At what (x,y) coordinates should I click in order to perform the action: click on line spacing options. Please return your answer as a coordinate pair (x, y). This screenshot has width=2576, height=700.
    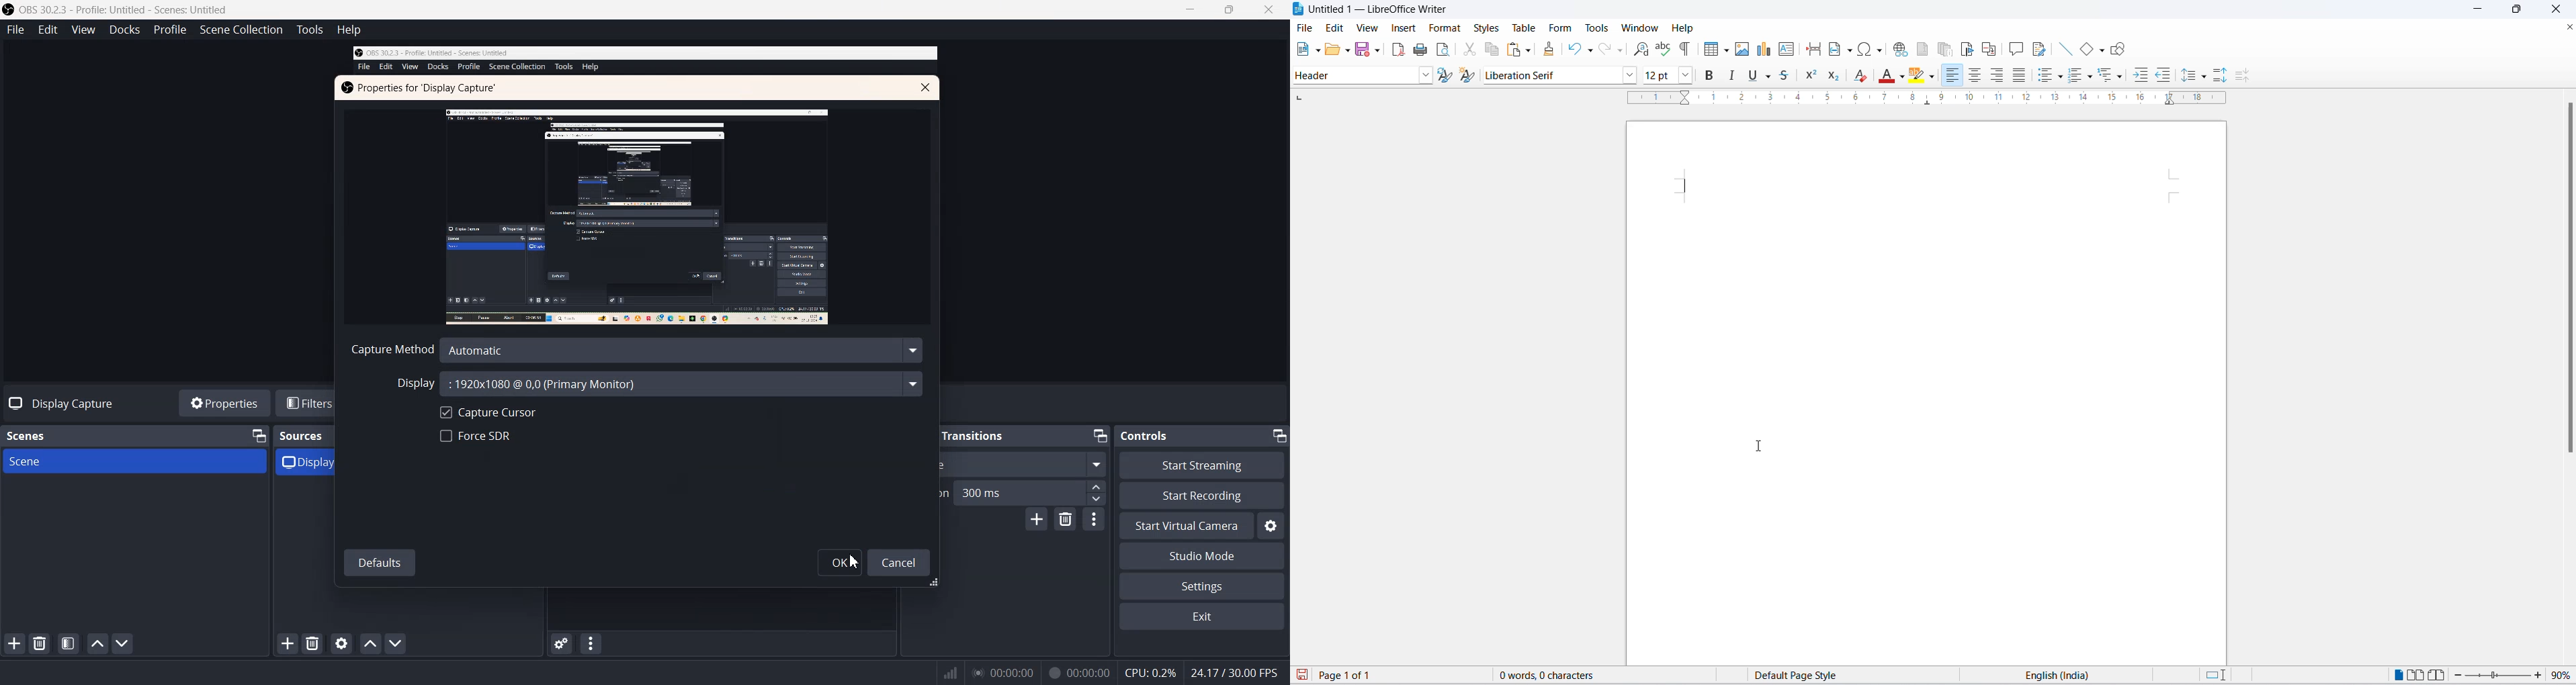
    Looking at the image, I should click on (2206, 79).